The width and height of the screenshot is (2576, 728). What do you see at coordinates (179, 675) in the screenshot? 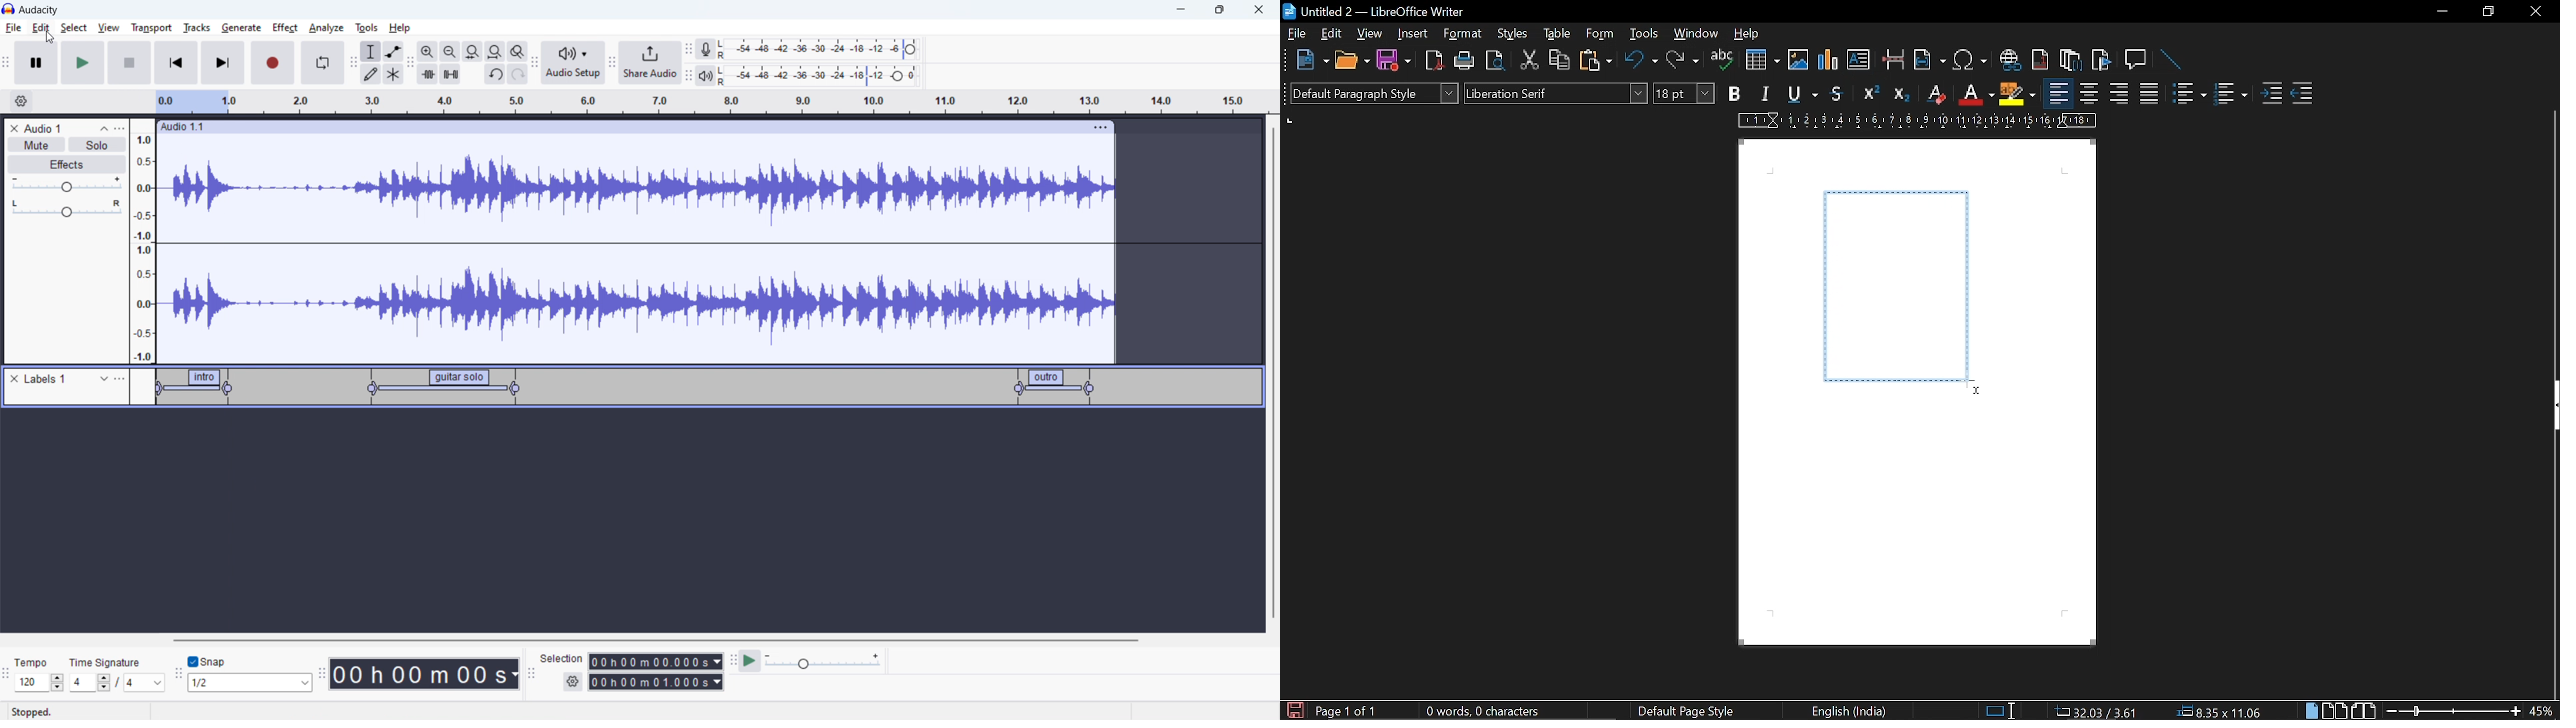
I see `snapping toolbar` at bounding box center [179, 675].